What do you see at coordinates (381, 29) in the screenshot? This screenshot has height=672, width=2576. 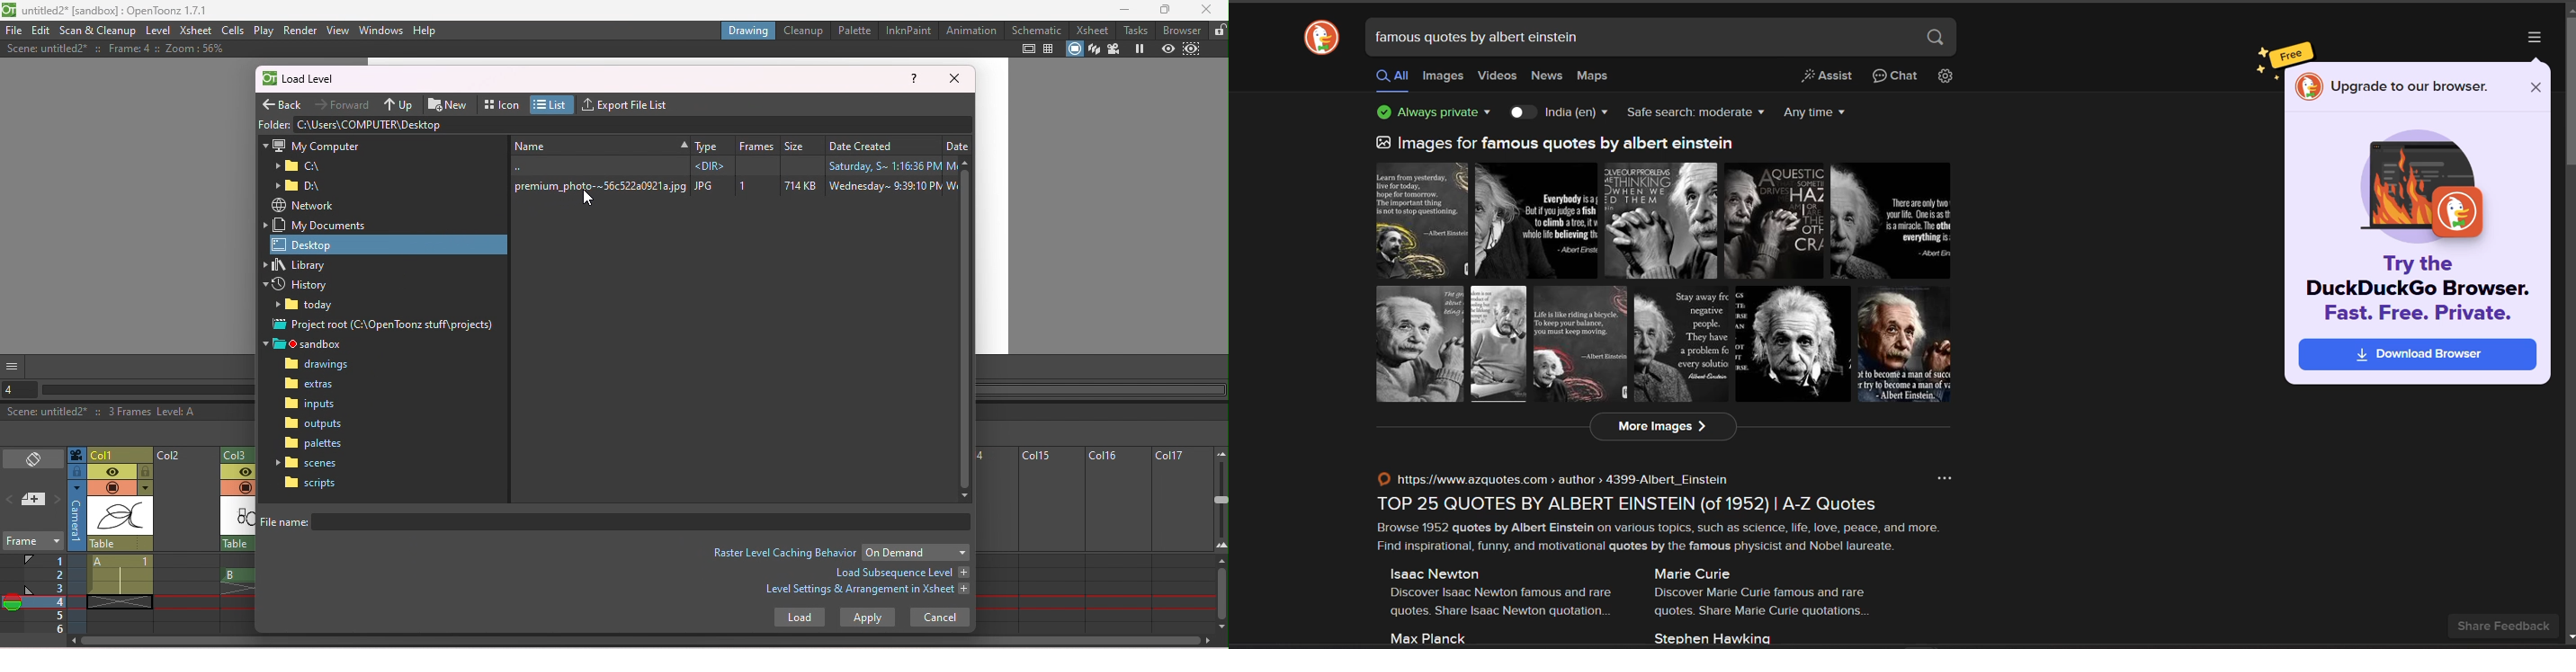 I see `Windows` at bounding box center [381, 29].